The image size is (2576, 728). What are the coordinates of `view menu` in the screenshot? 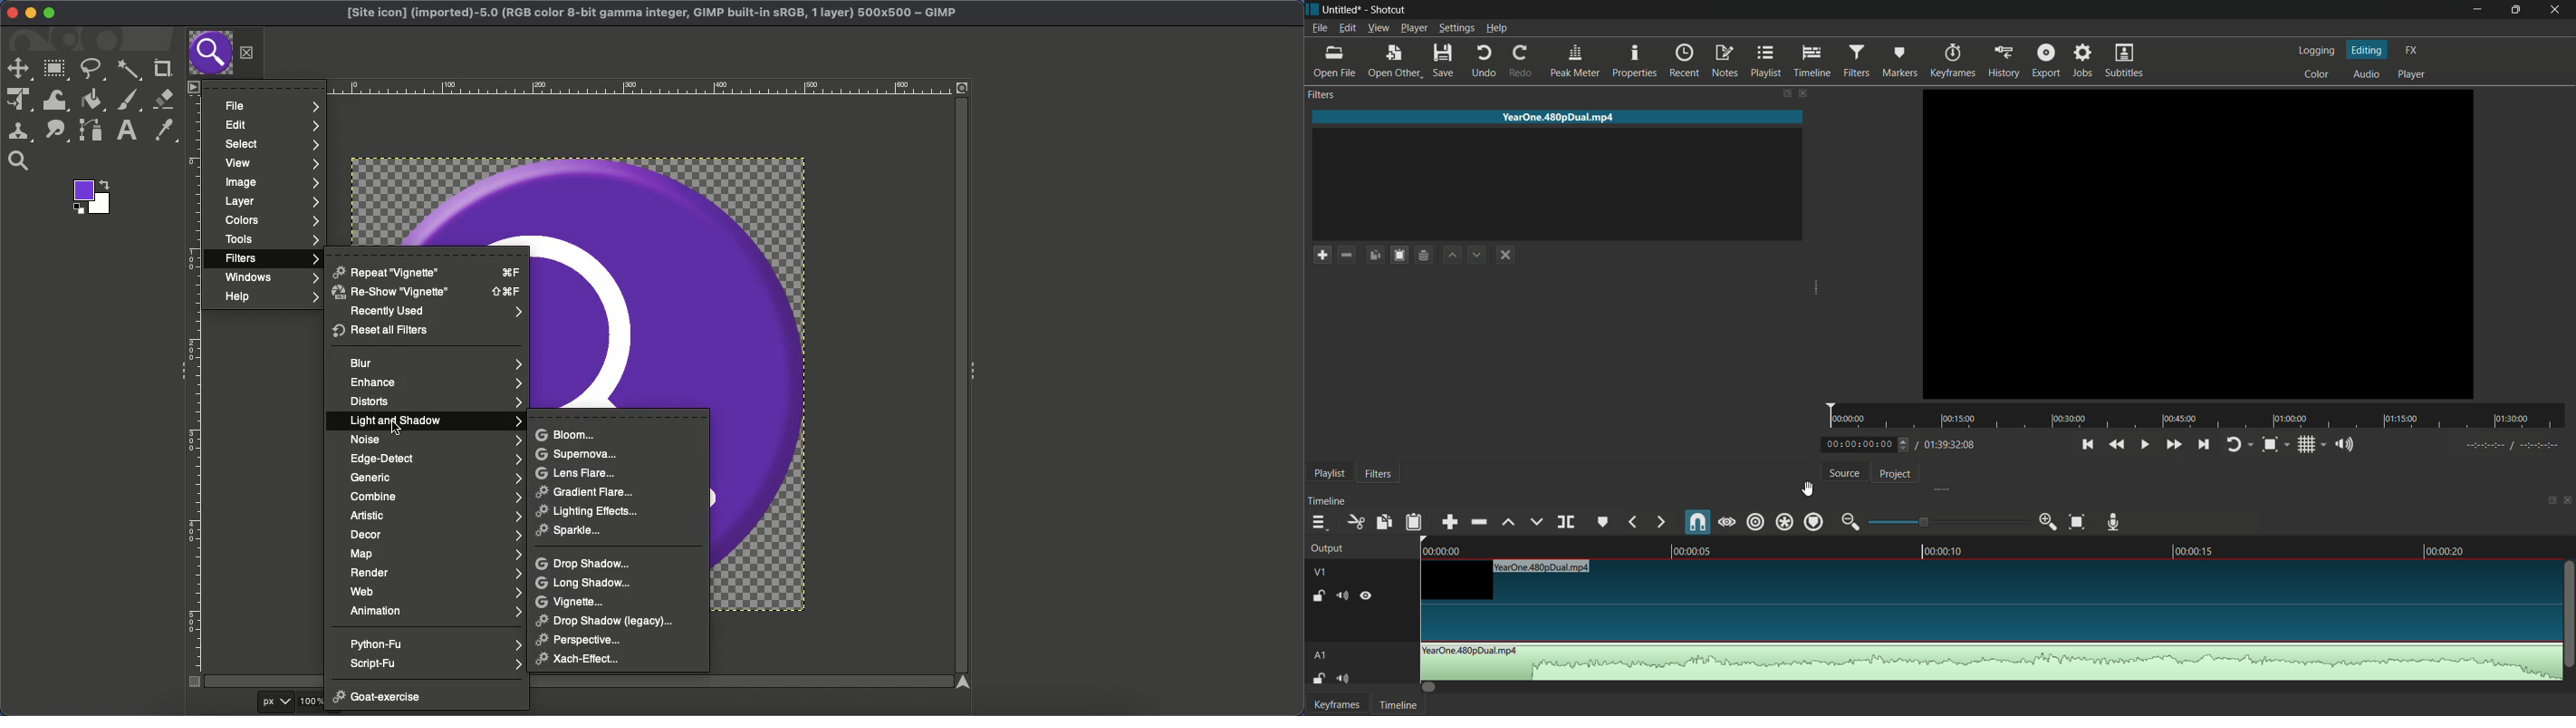 It's located at (1379, 29).